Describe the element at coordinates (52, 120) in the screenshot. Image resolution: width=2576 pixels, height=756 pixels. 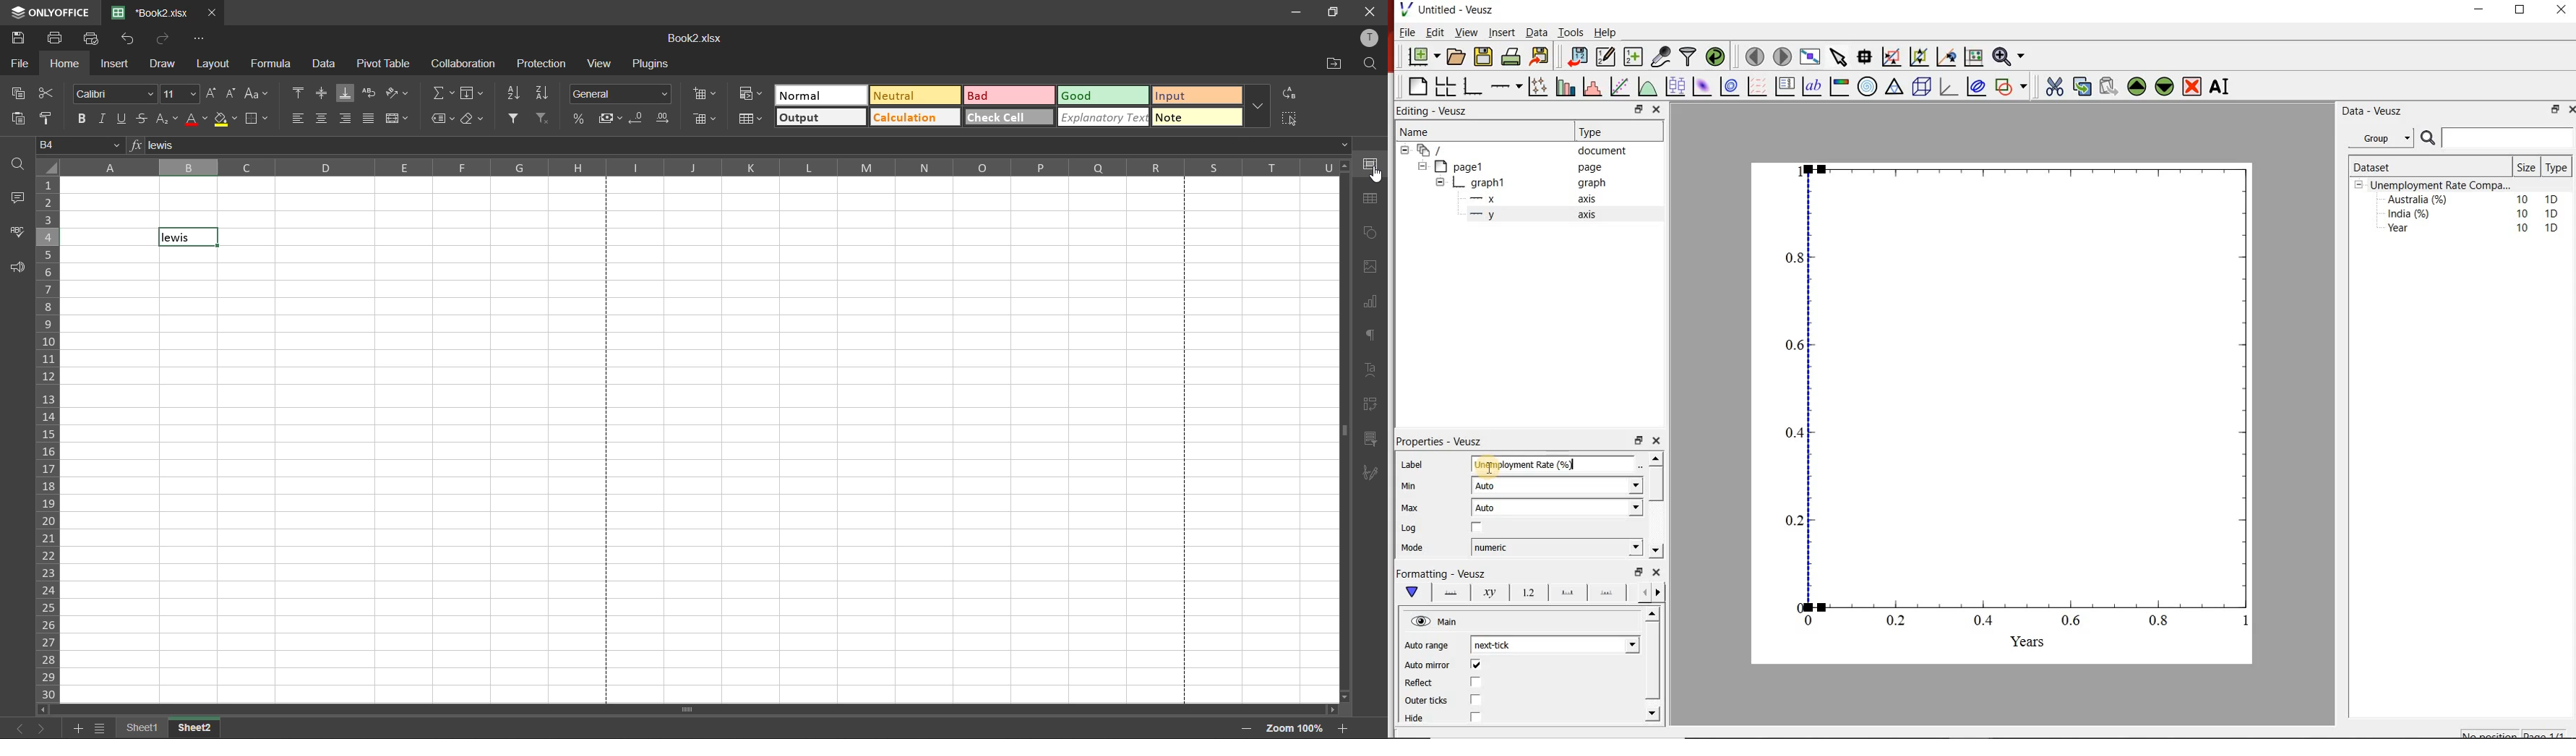
I see `copy style` at that location.